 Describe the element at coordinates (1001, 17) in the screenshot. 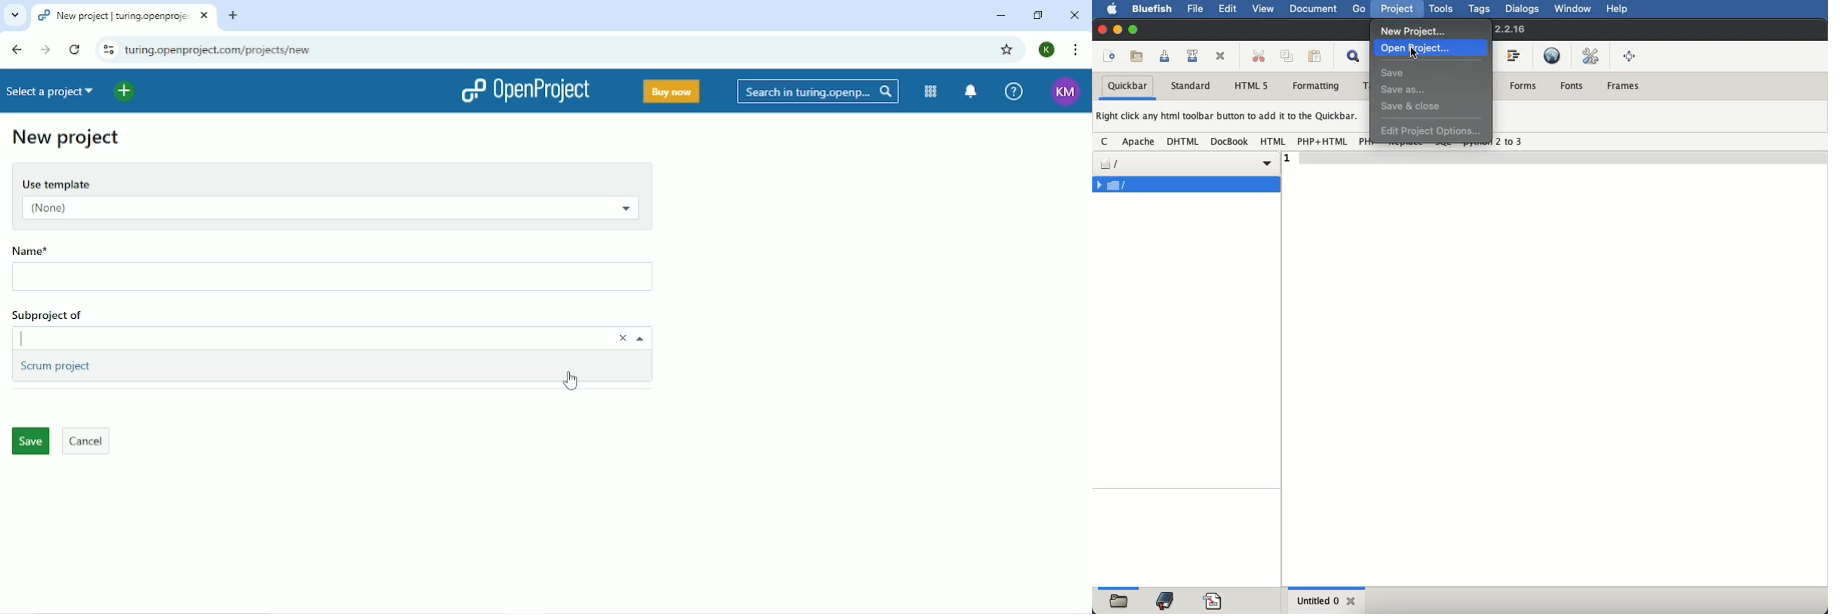

I see `Minimize` at that location.